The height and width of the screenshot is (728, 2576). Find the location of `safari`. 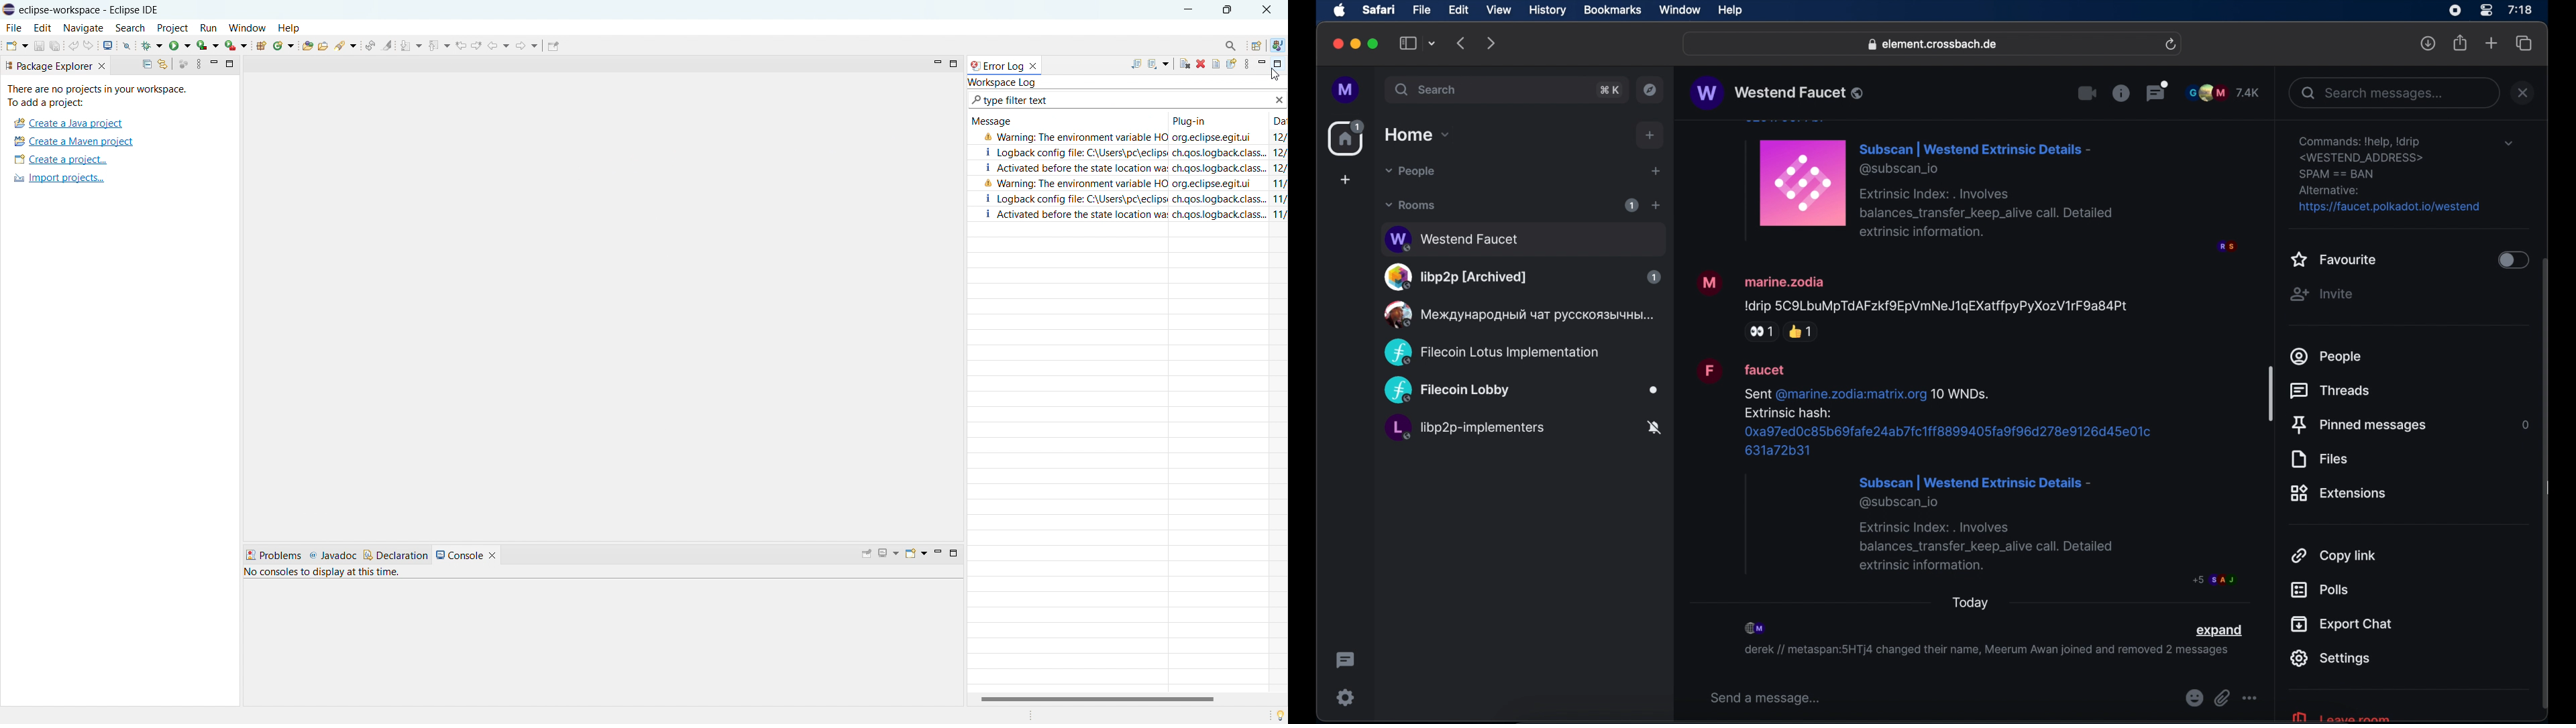

safari is located at coordinates (1378, 9).